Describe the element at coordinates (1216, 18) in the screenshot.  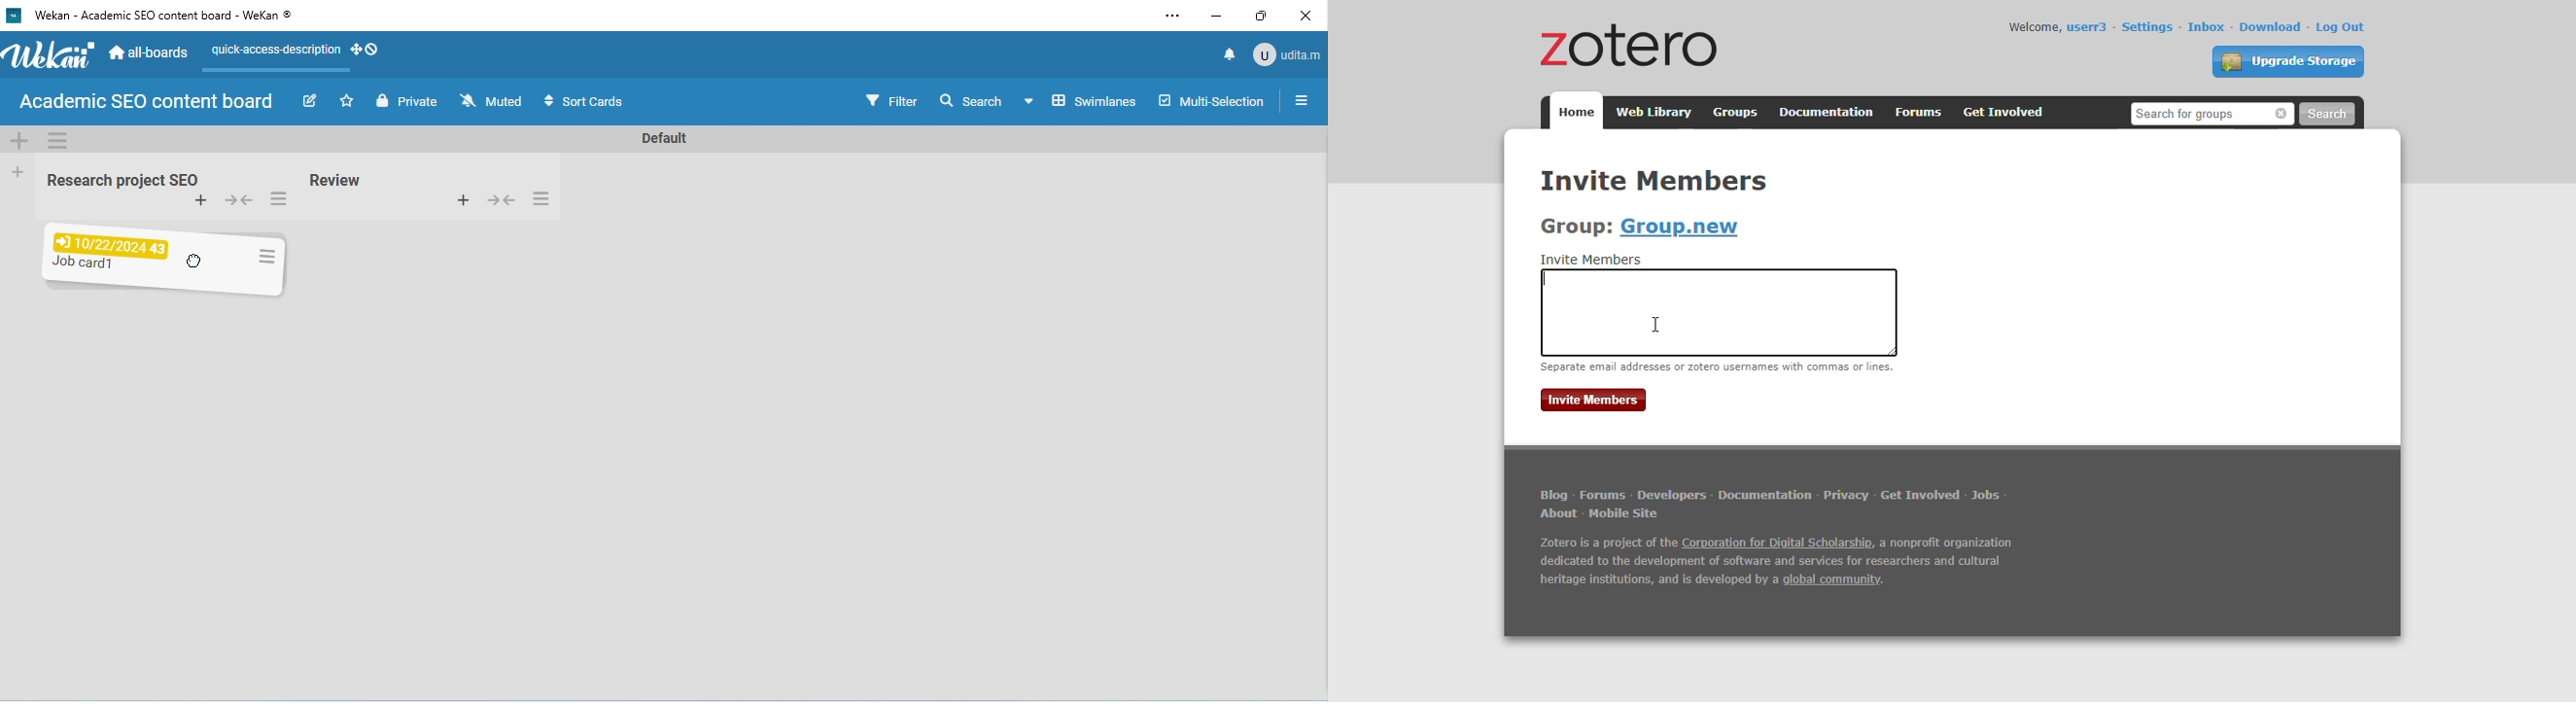
I see `minimize` at that location.